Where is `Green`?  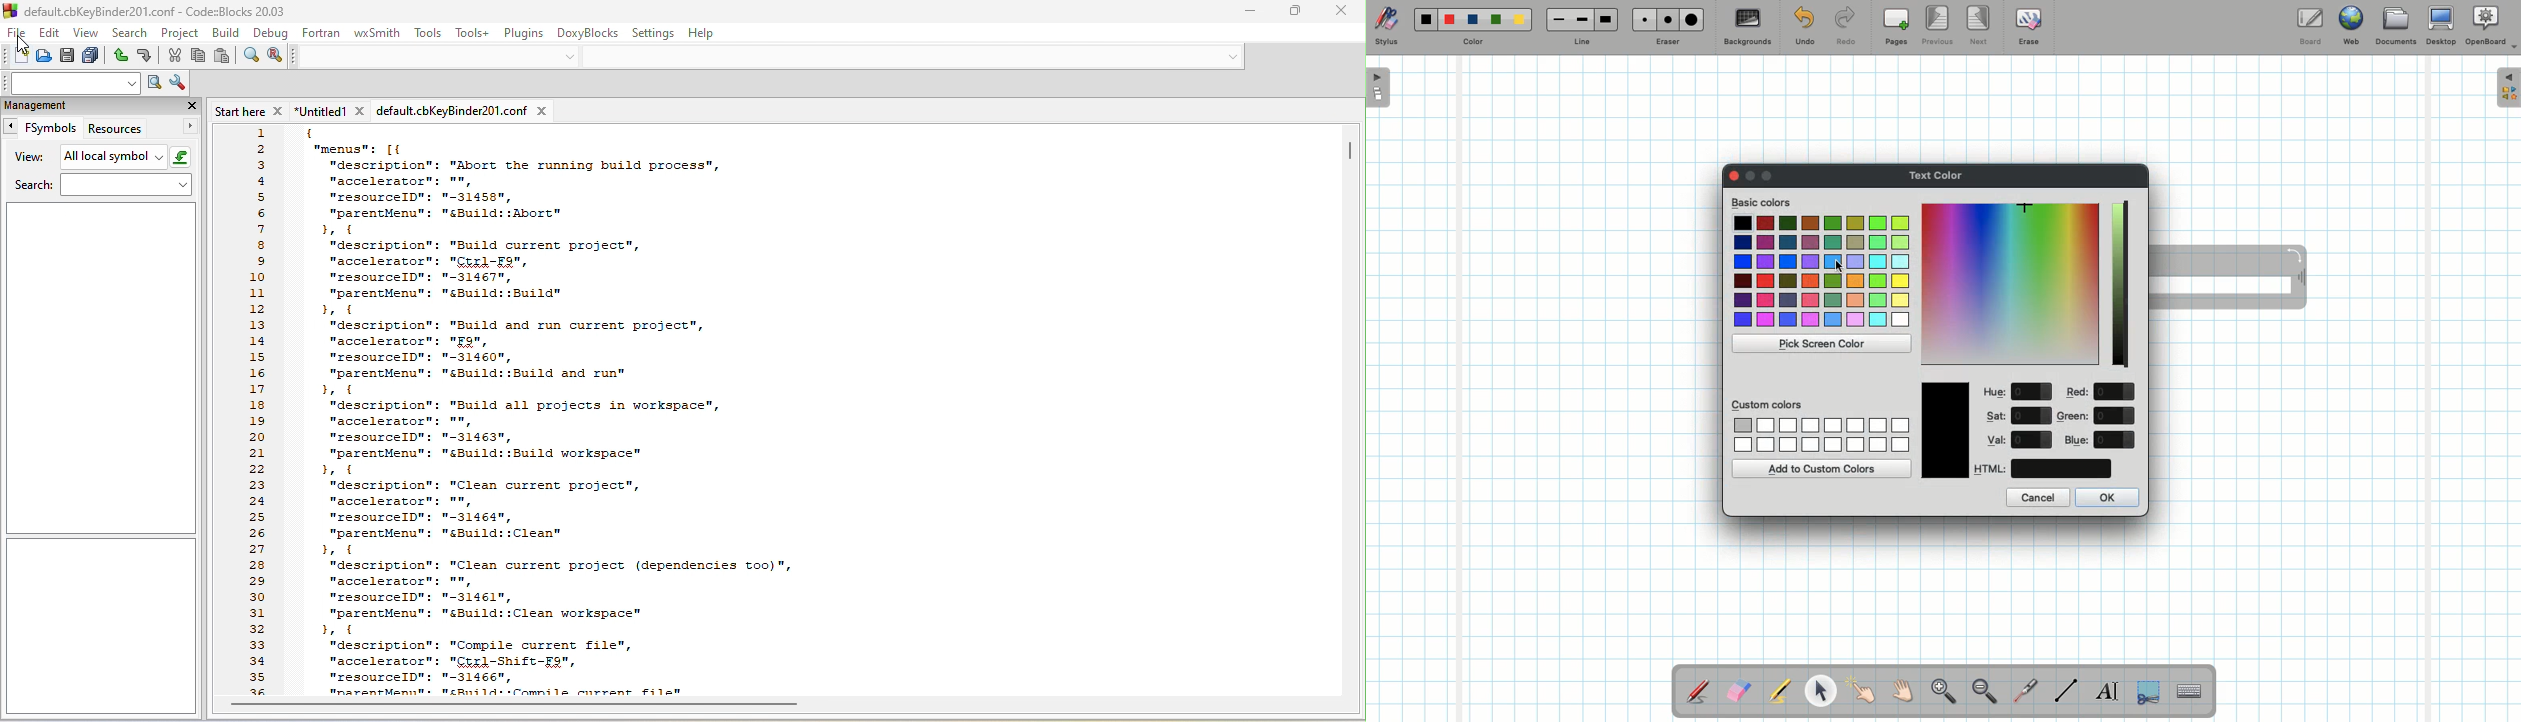 Green is located at coordinates (2074, 416).